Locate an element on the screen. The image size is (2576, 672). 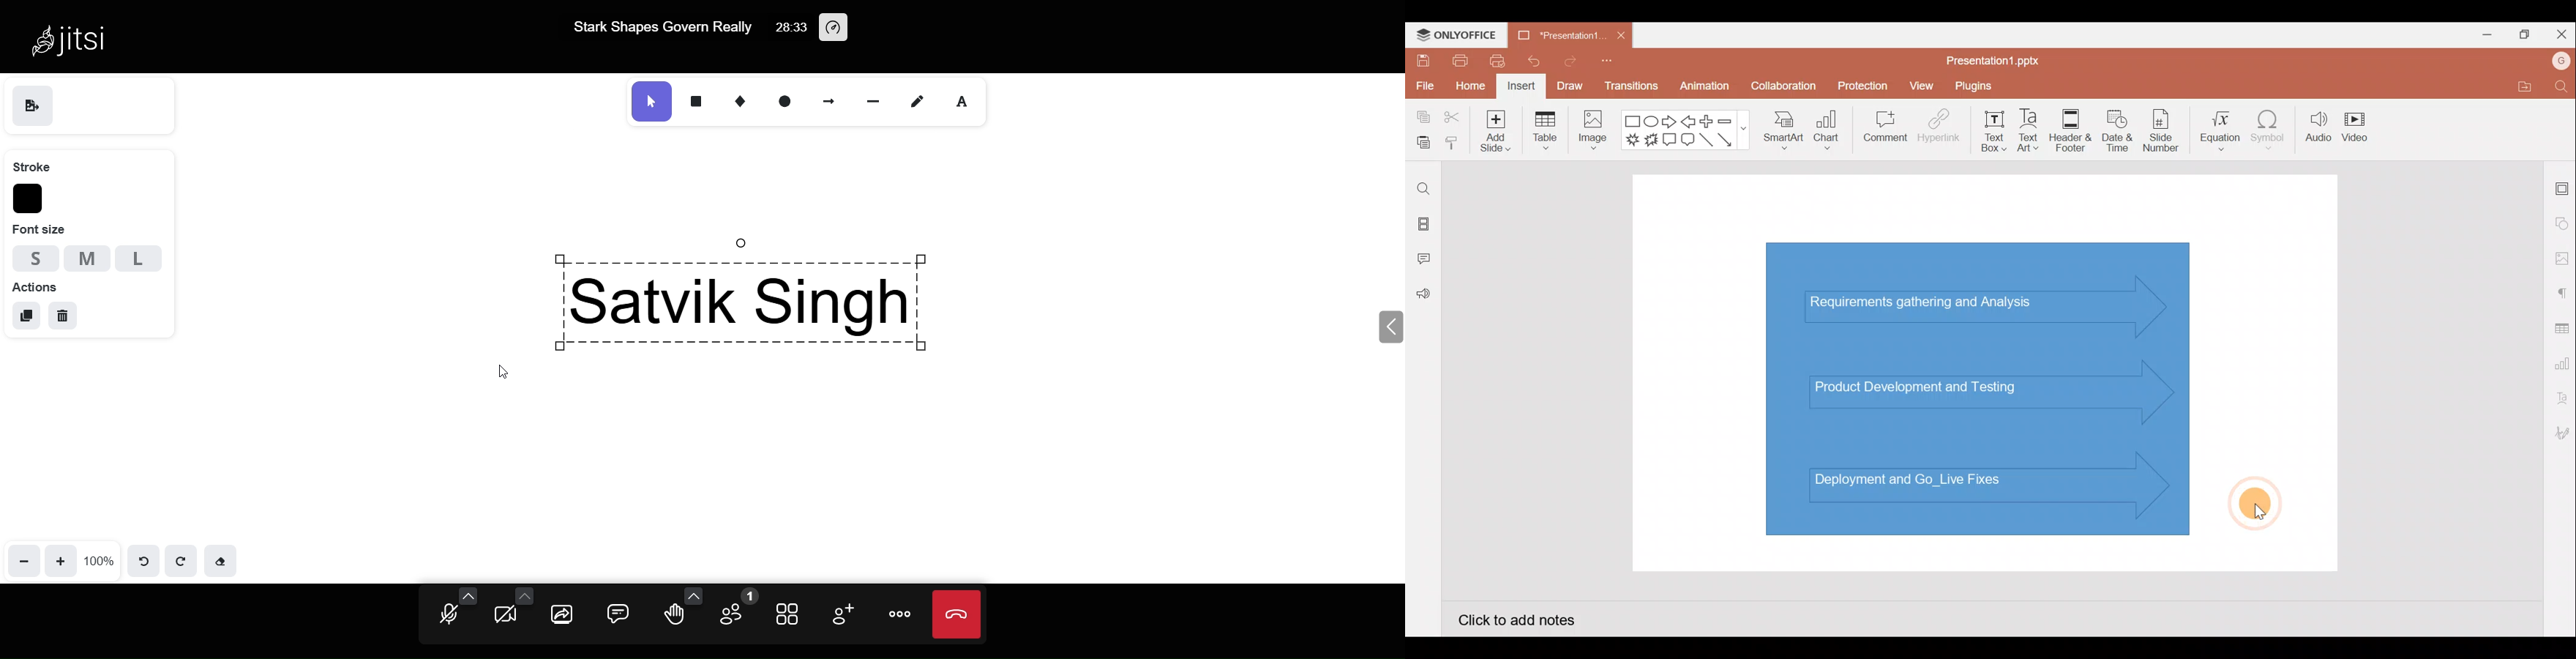
Audio is located at coordinates (2319, 127).